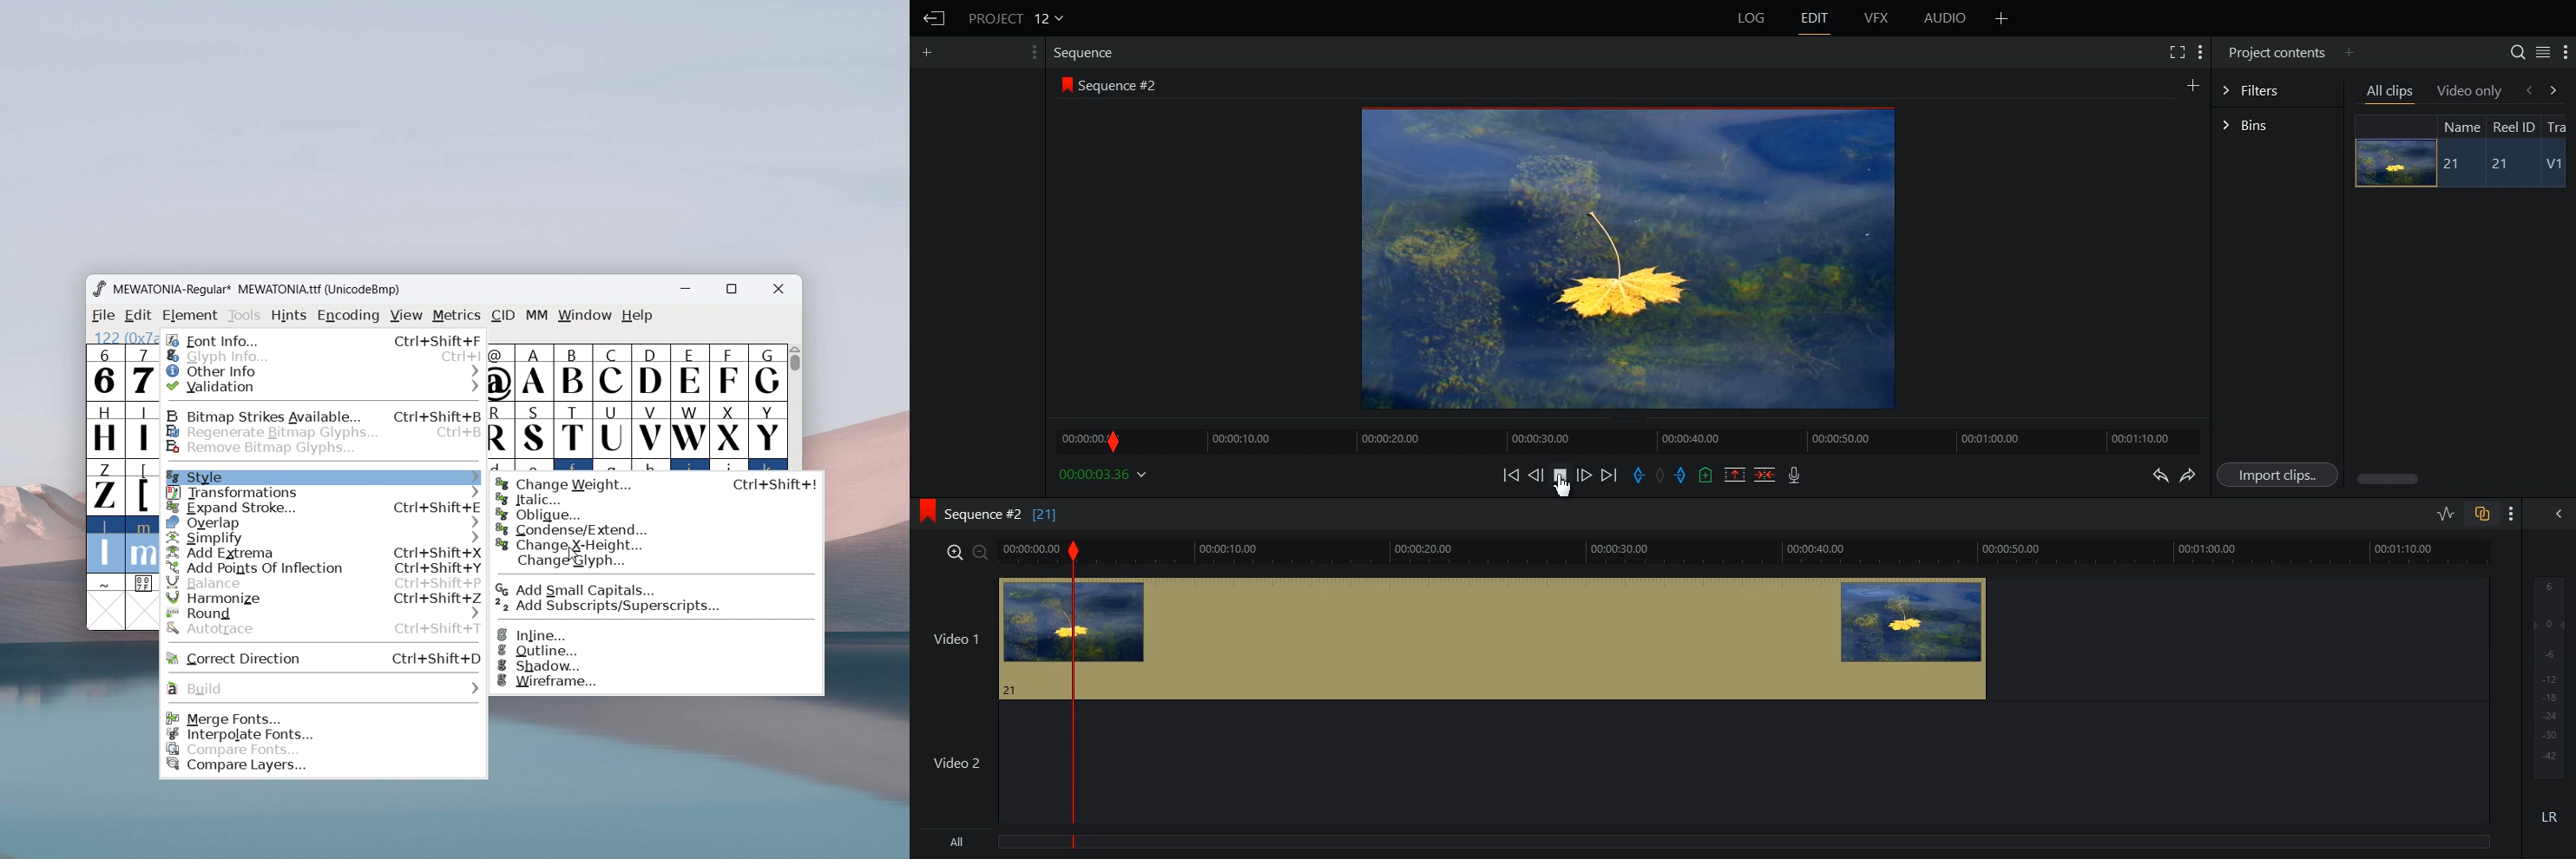 The width and height of the screenshot is (2576, 868). What do you see at coordinates (1792, 475) in the screenshot?
I see `Record Audio` at bounding box center [1792, 475].